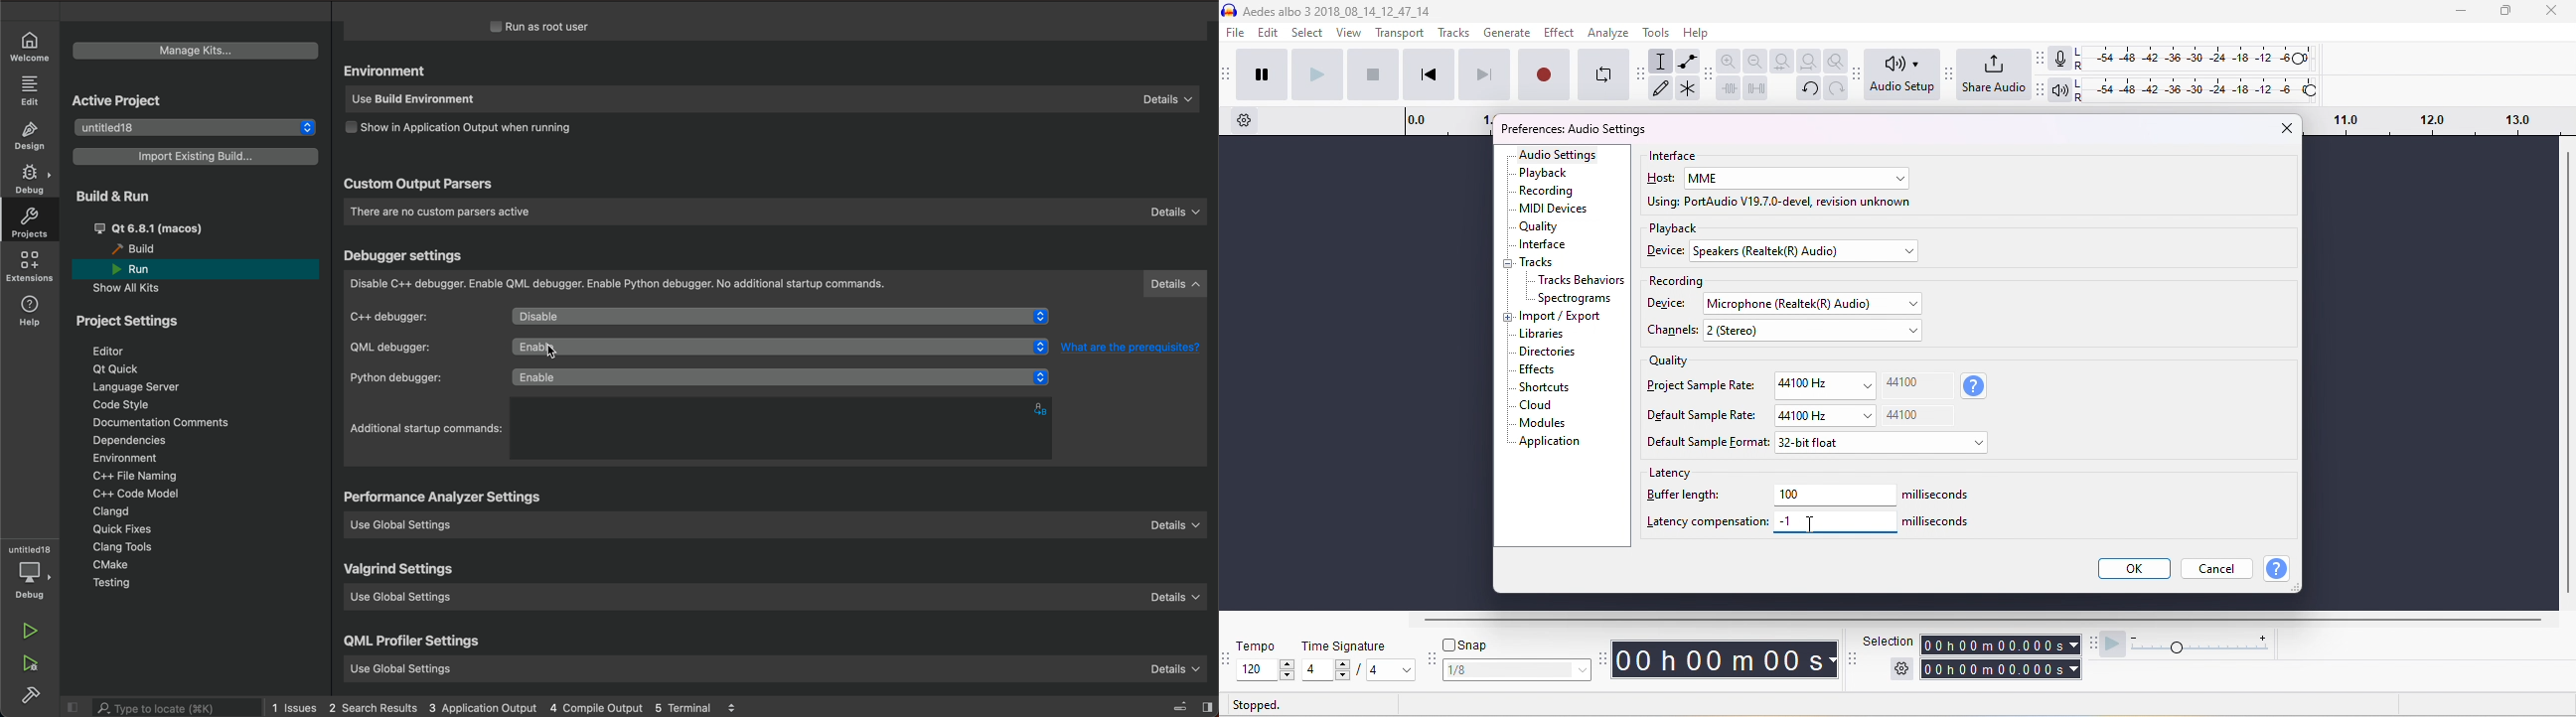 The height and width of the screenshot is (728, 2576). I want to click on select snapping, so click(1520, 670).